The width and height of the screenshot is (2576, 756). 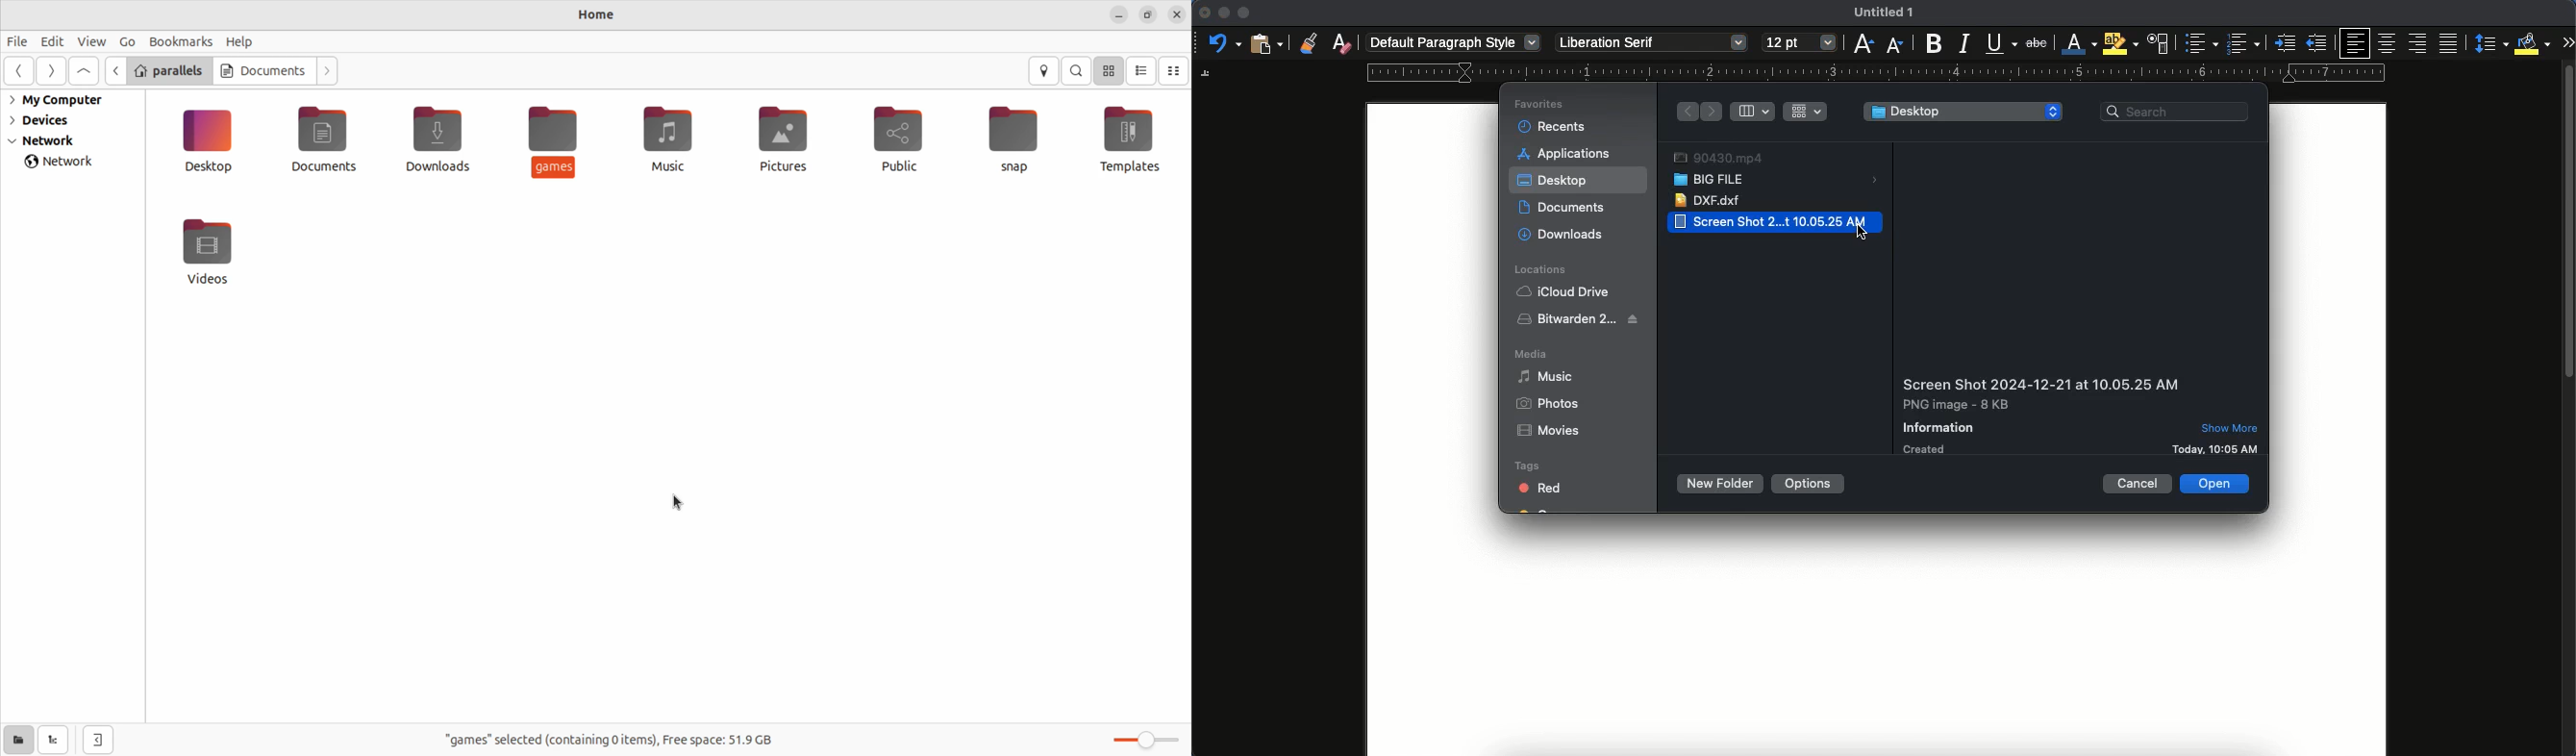 What do you see at coordinates (2200, 43) in the screenshot?
I see `bullet` at bounding box center [2200, 43].